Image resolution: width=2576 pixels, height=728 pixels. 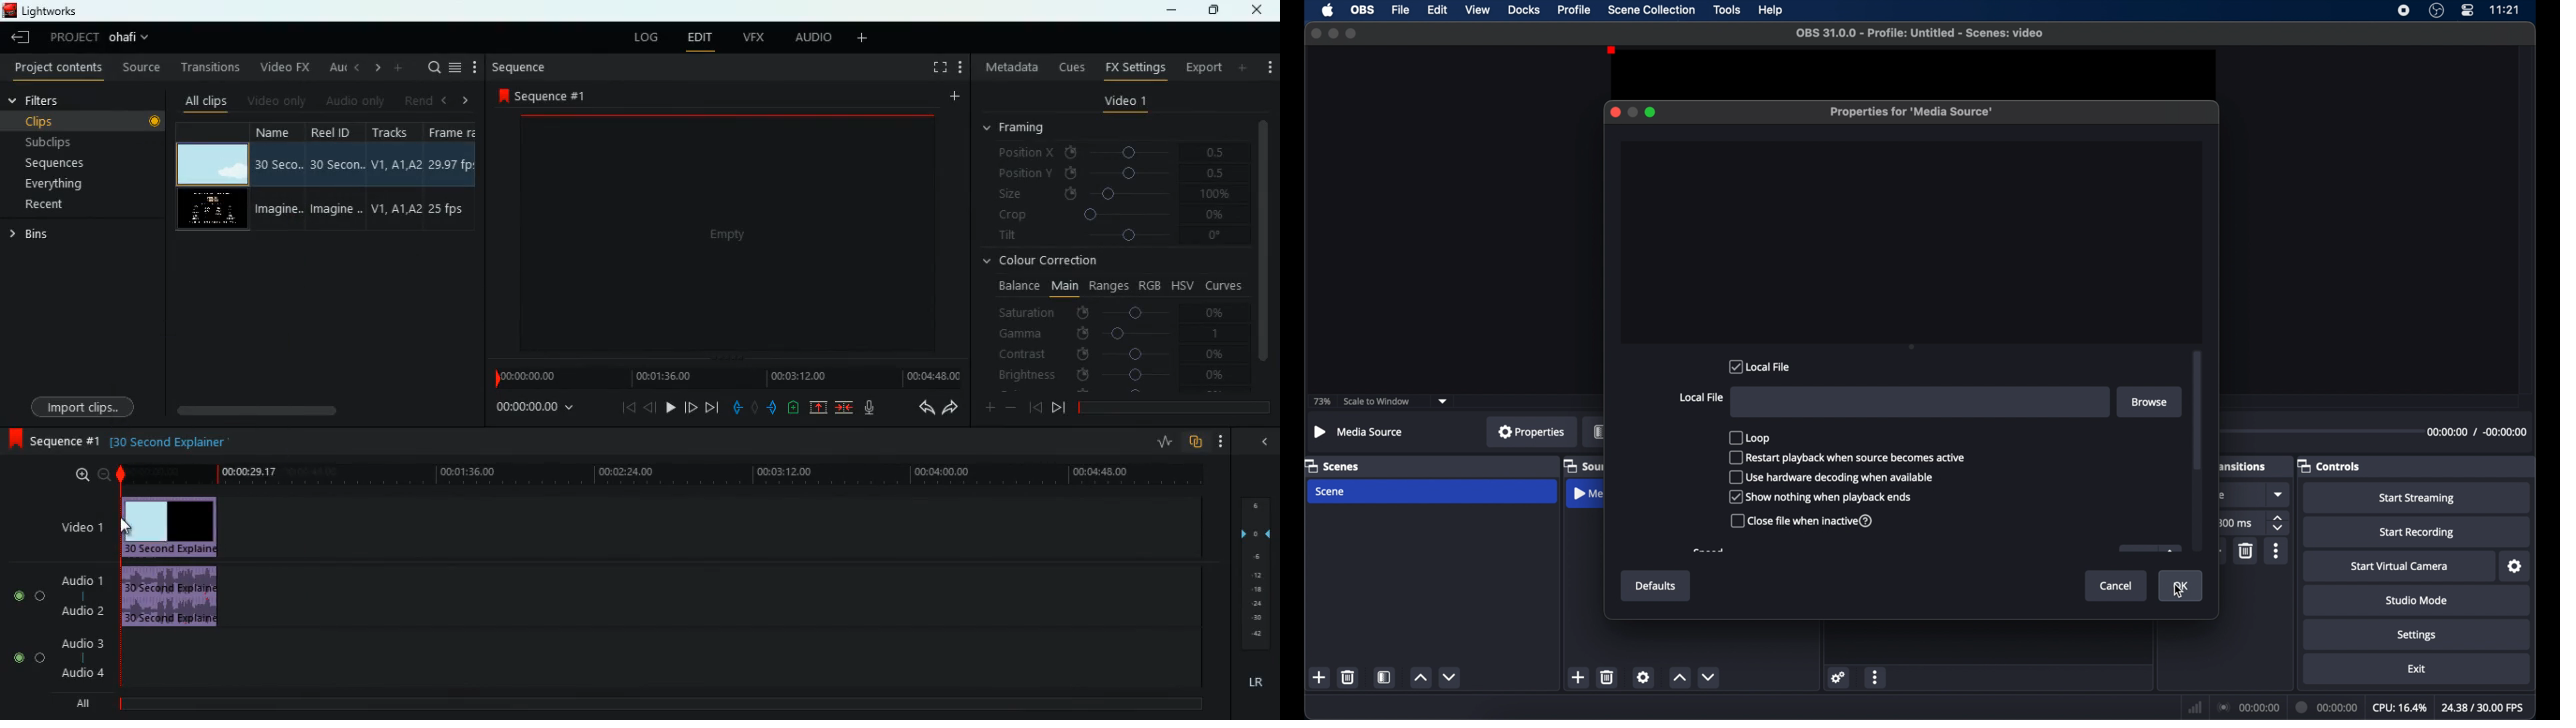 I want to click on obs studio, so click(x=2437, y=11).